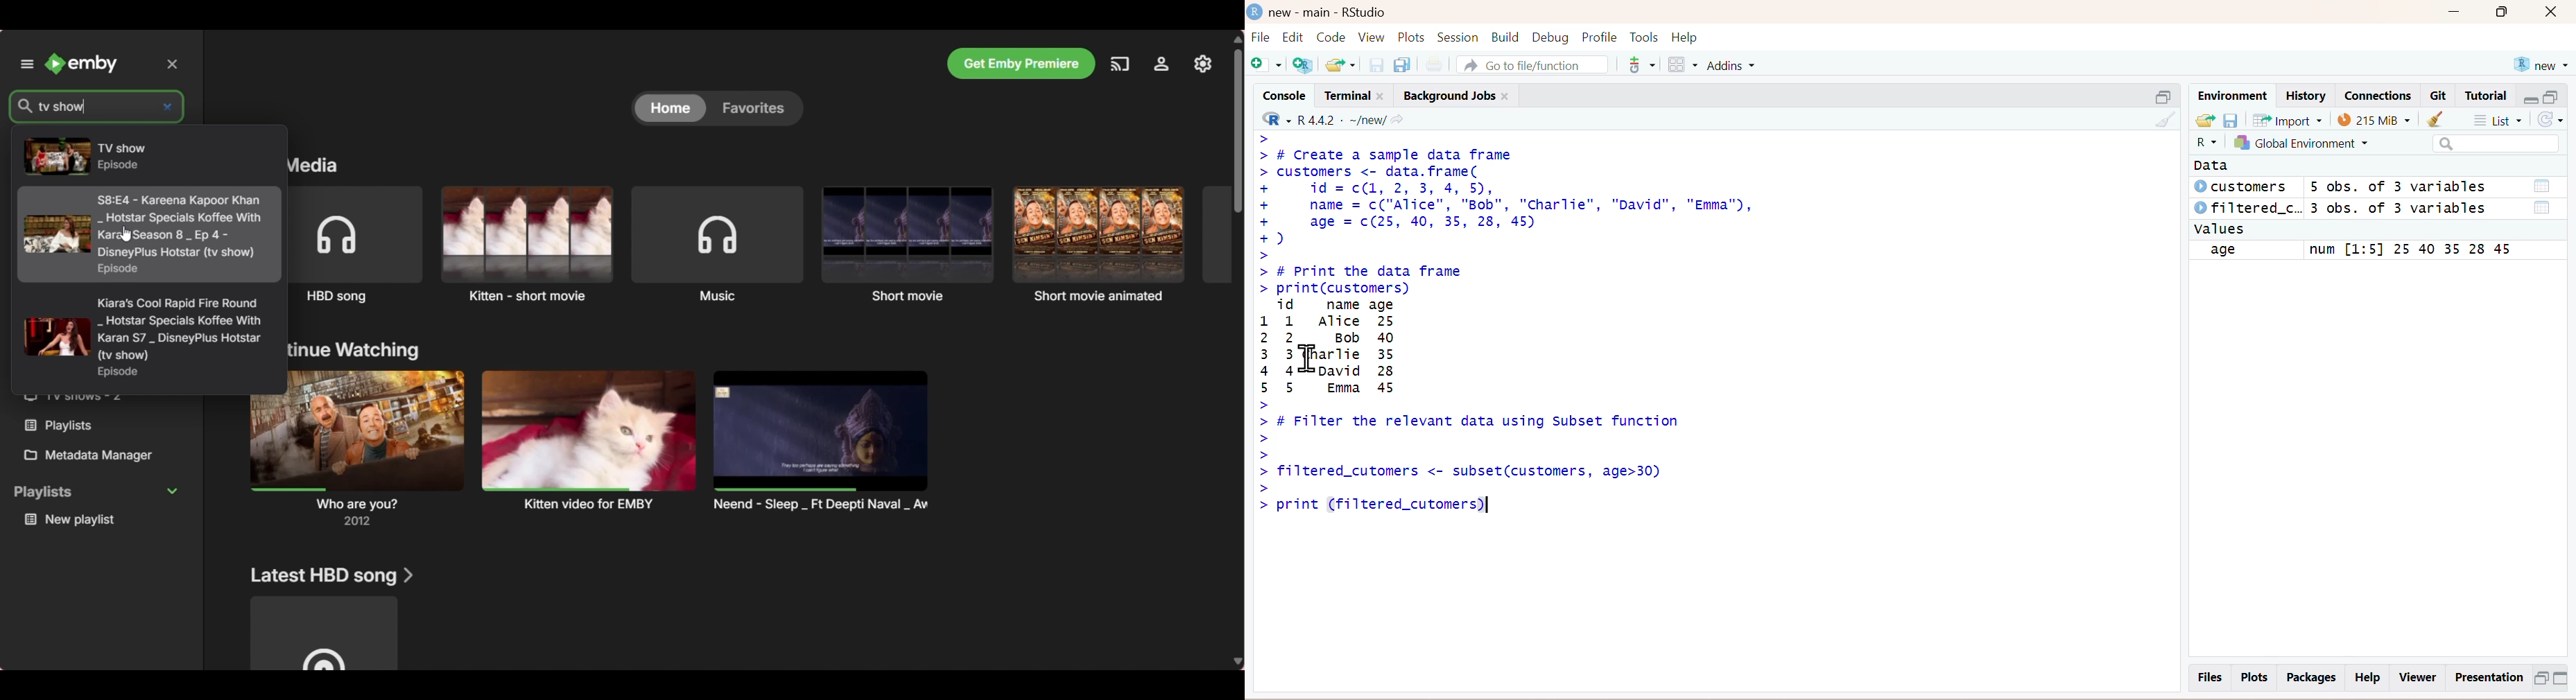 The image size is (2576, 700). I want to click on Git, so click(2439, 96).